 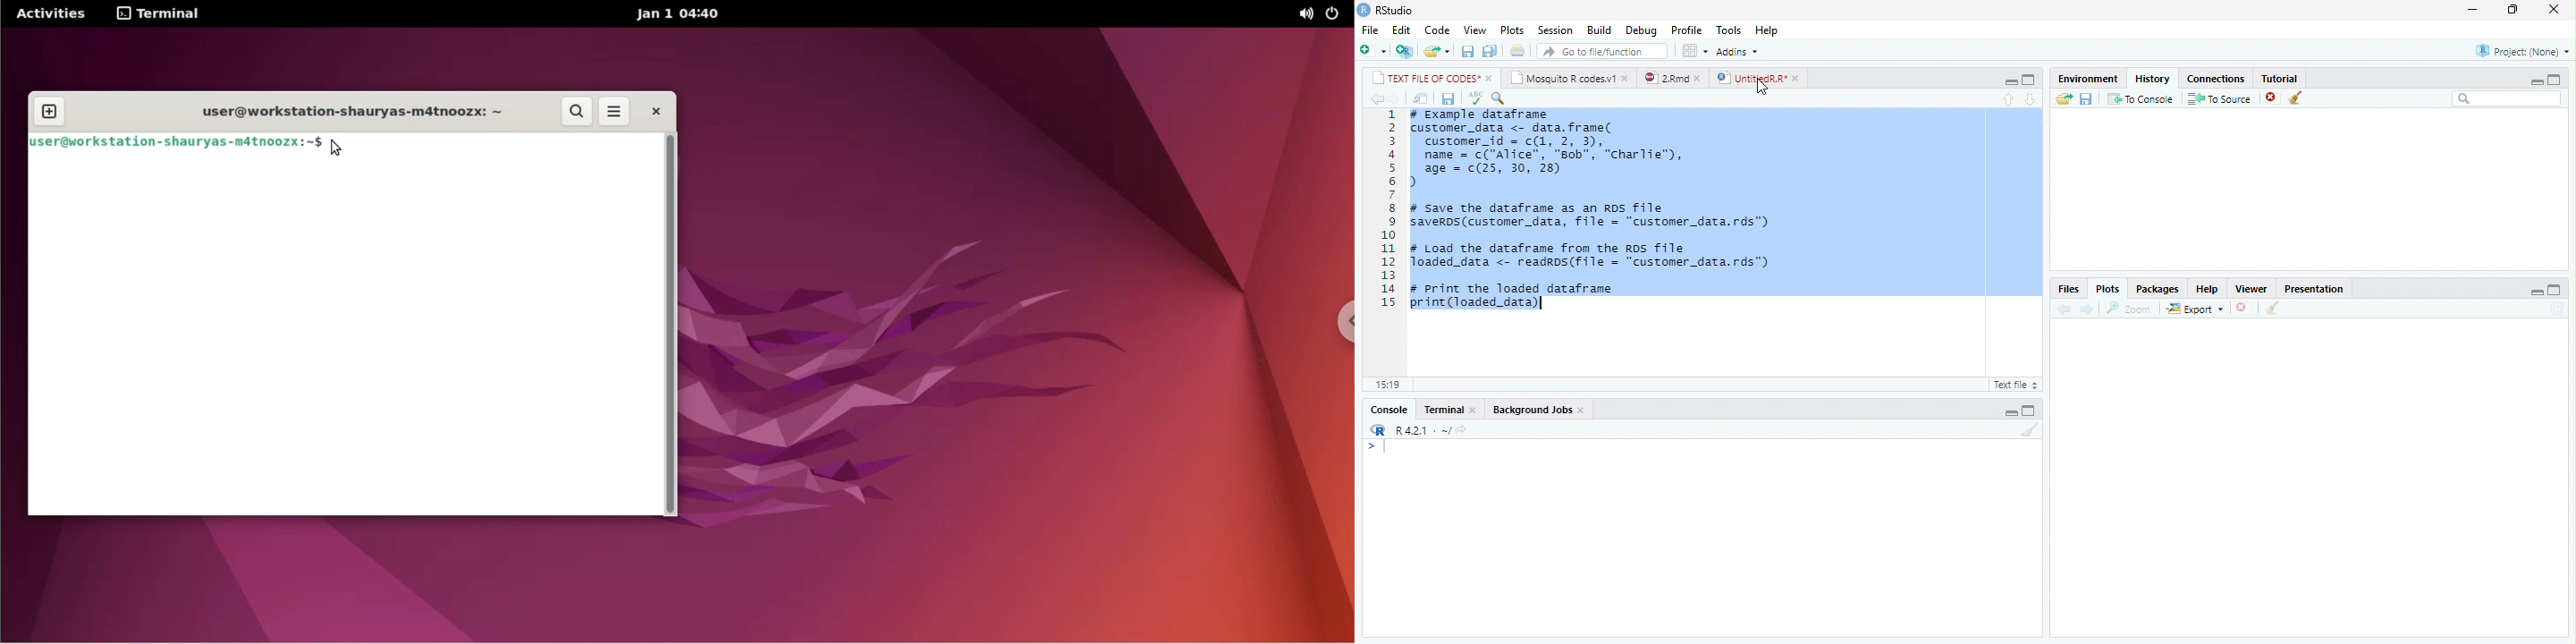 What do you see at coordinates (2507, 98) in the screenshot?
I see `search` at bounding box center [2507, 98].